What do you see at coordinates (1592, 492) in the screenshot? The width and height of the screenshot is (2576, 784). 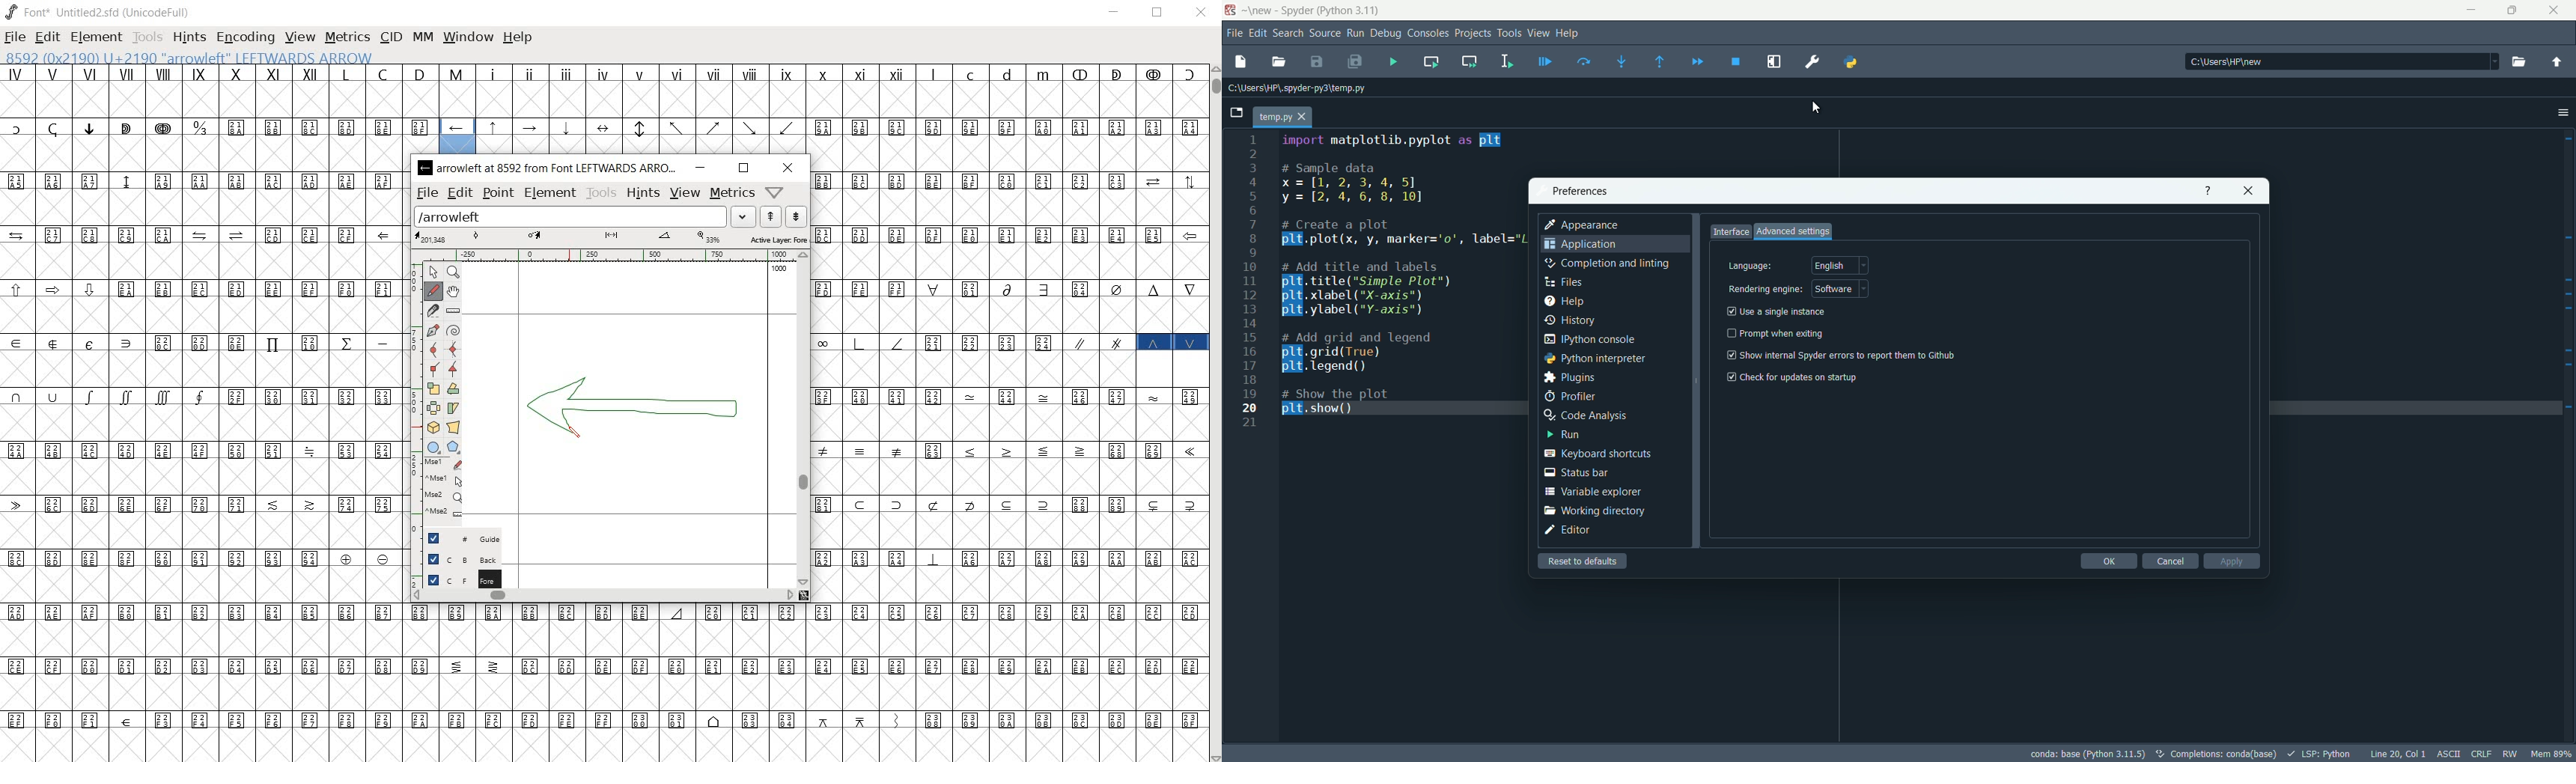 I see `variable explorer` at bounding box center [1592, 492].